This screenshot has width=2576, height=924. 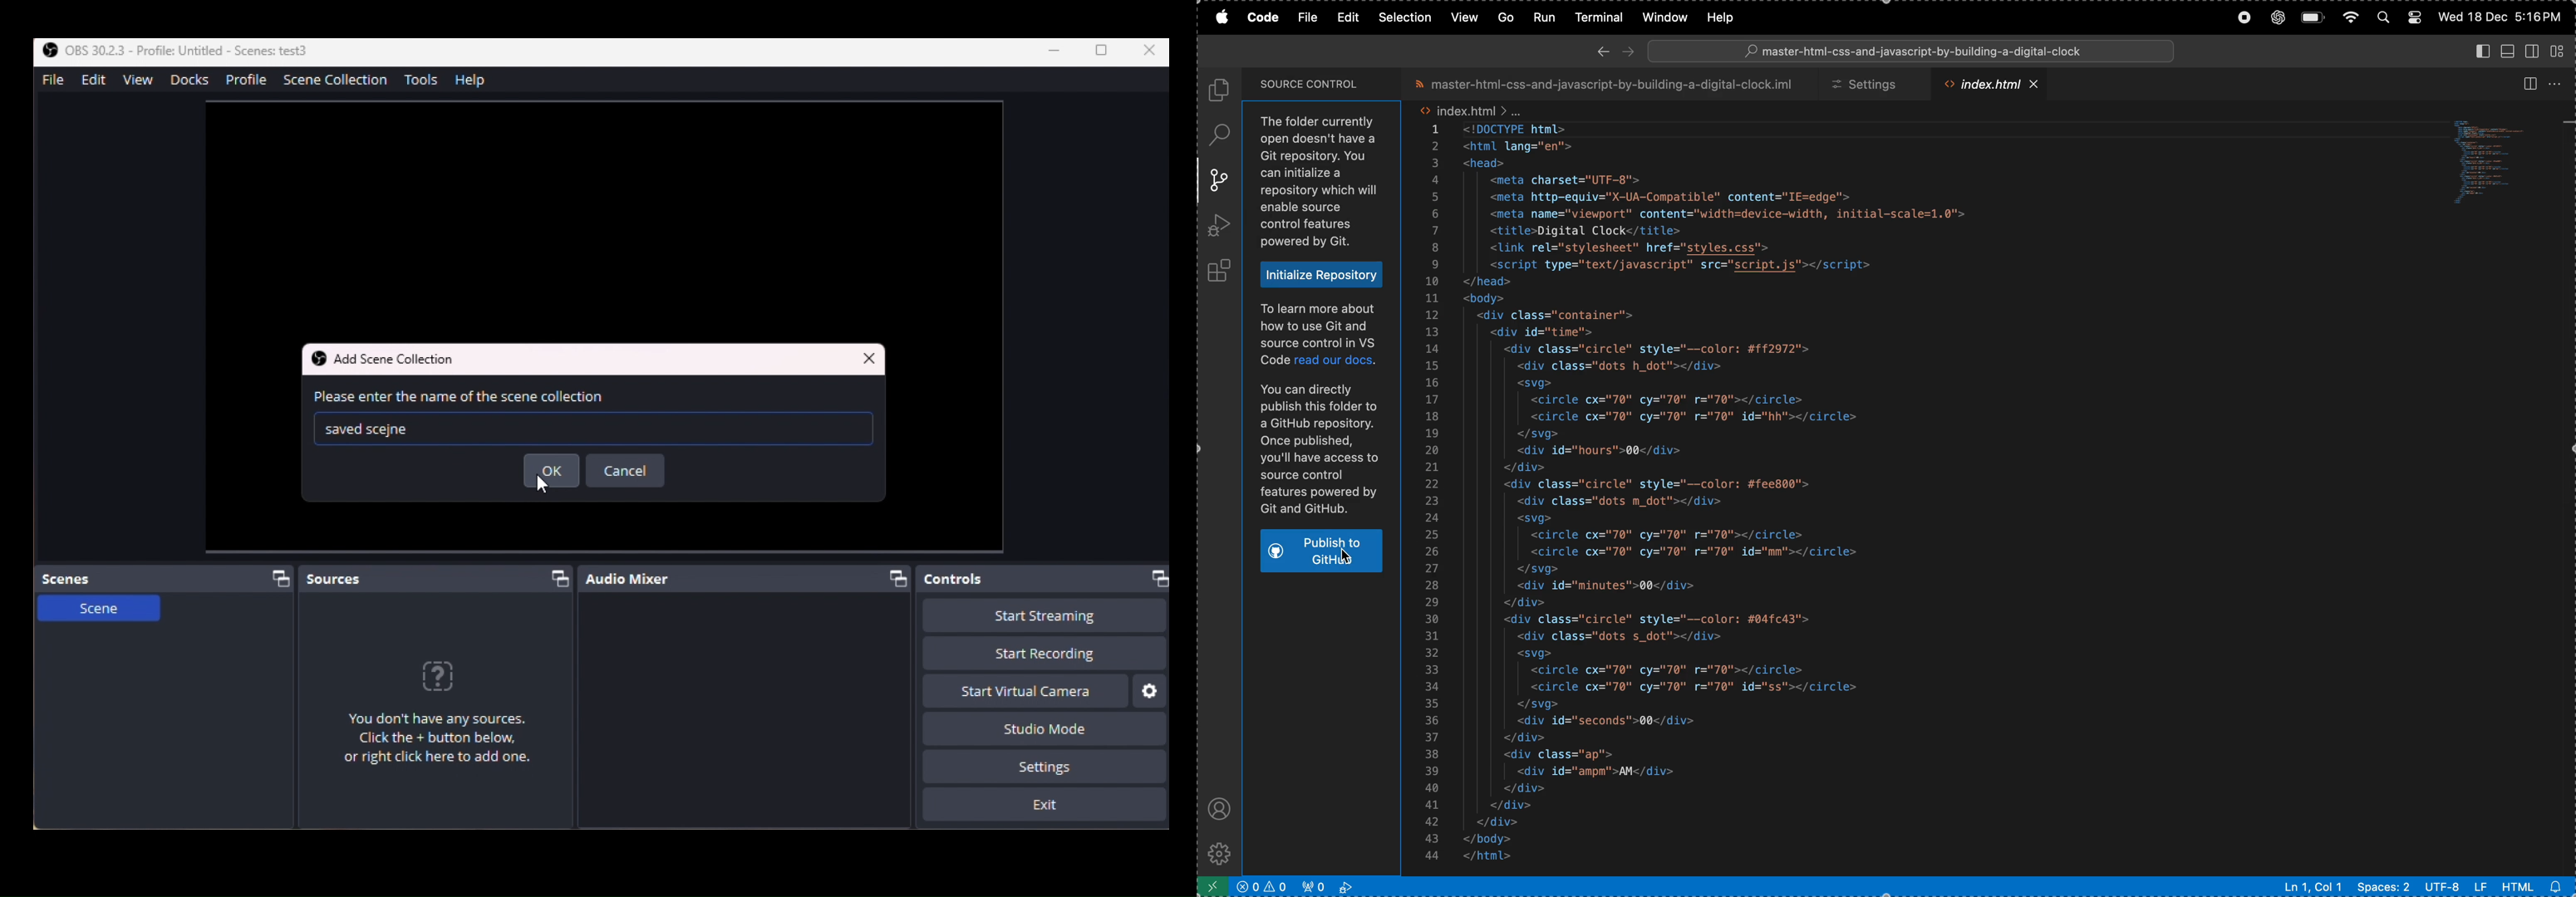 What do you see at coordinates (1223, 851) in the screenshot?
I see `settings` at bounding box center [1223, 851].